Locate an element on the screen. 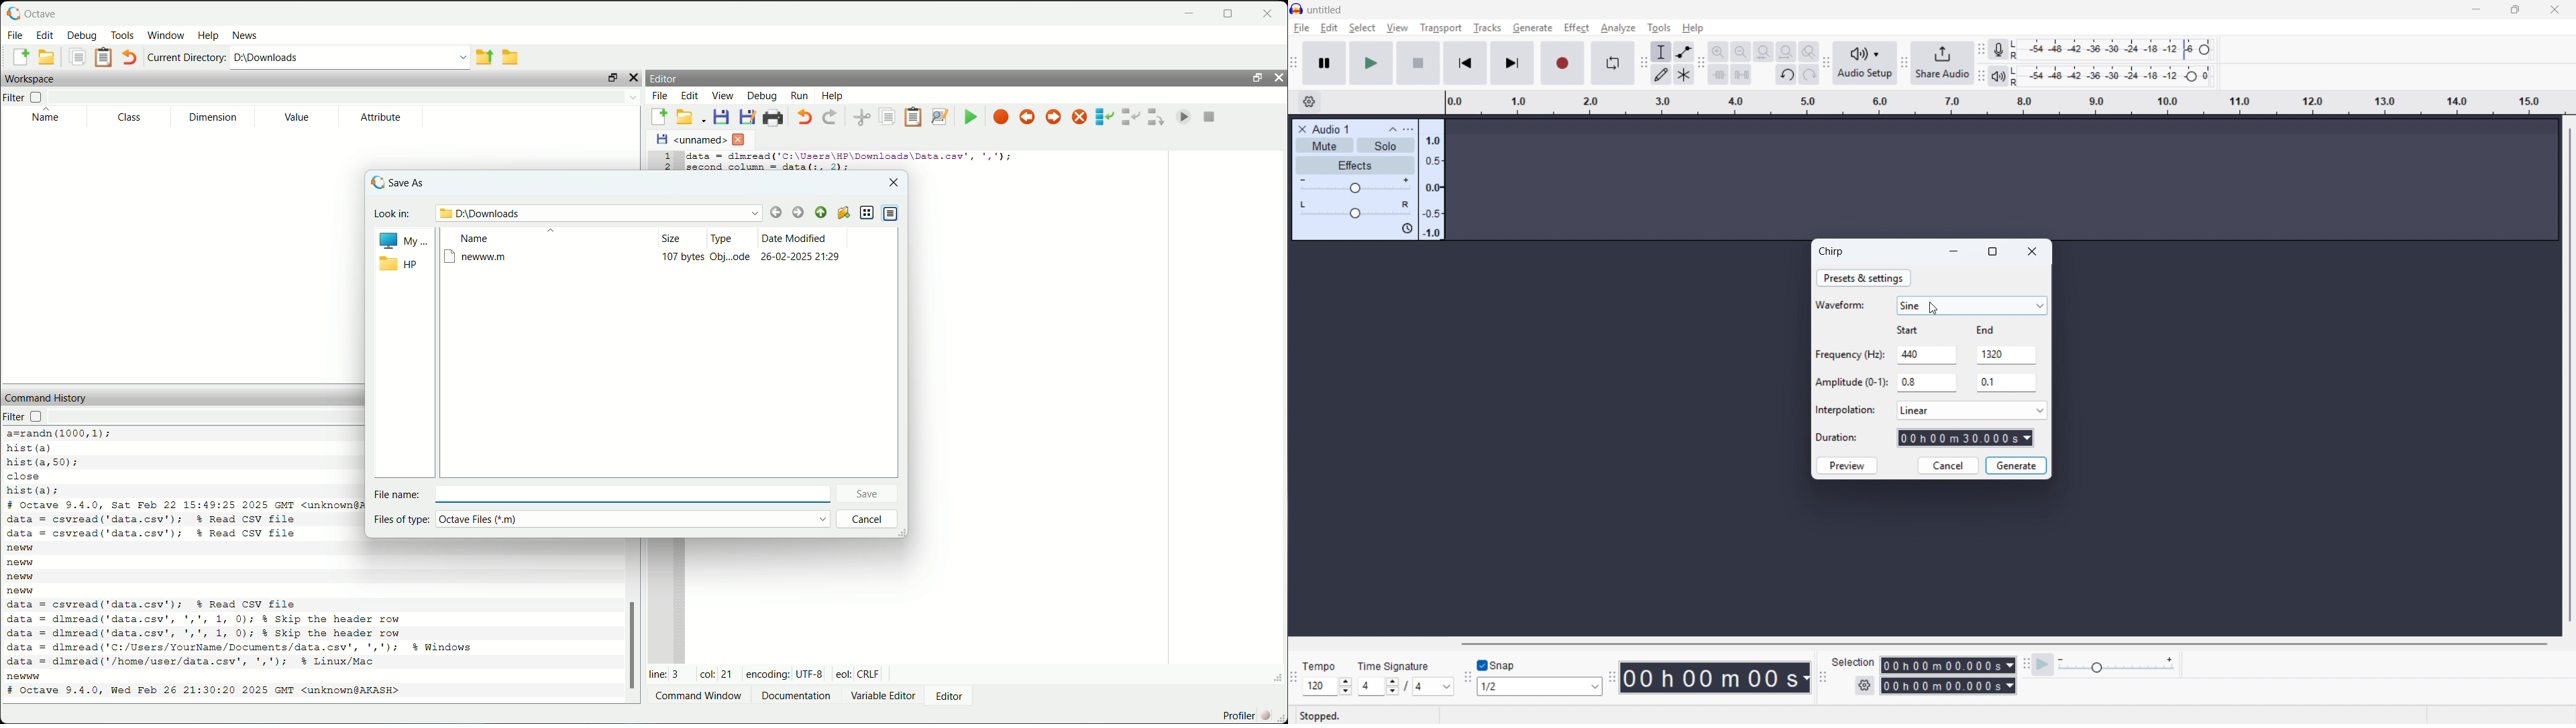 The height and width of the screenshot is (728, 2576). help  is located at coordinates (1694, 27).